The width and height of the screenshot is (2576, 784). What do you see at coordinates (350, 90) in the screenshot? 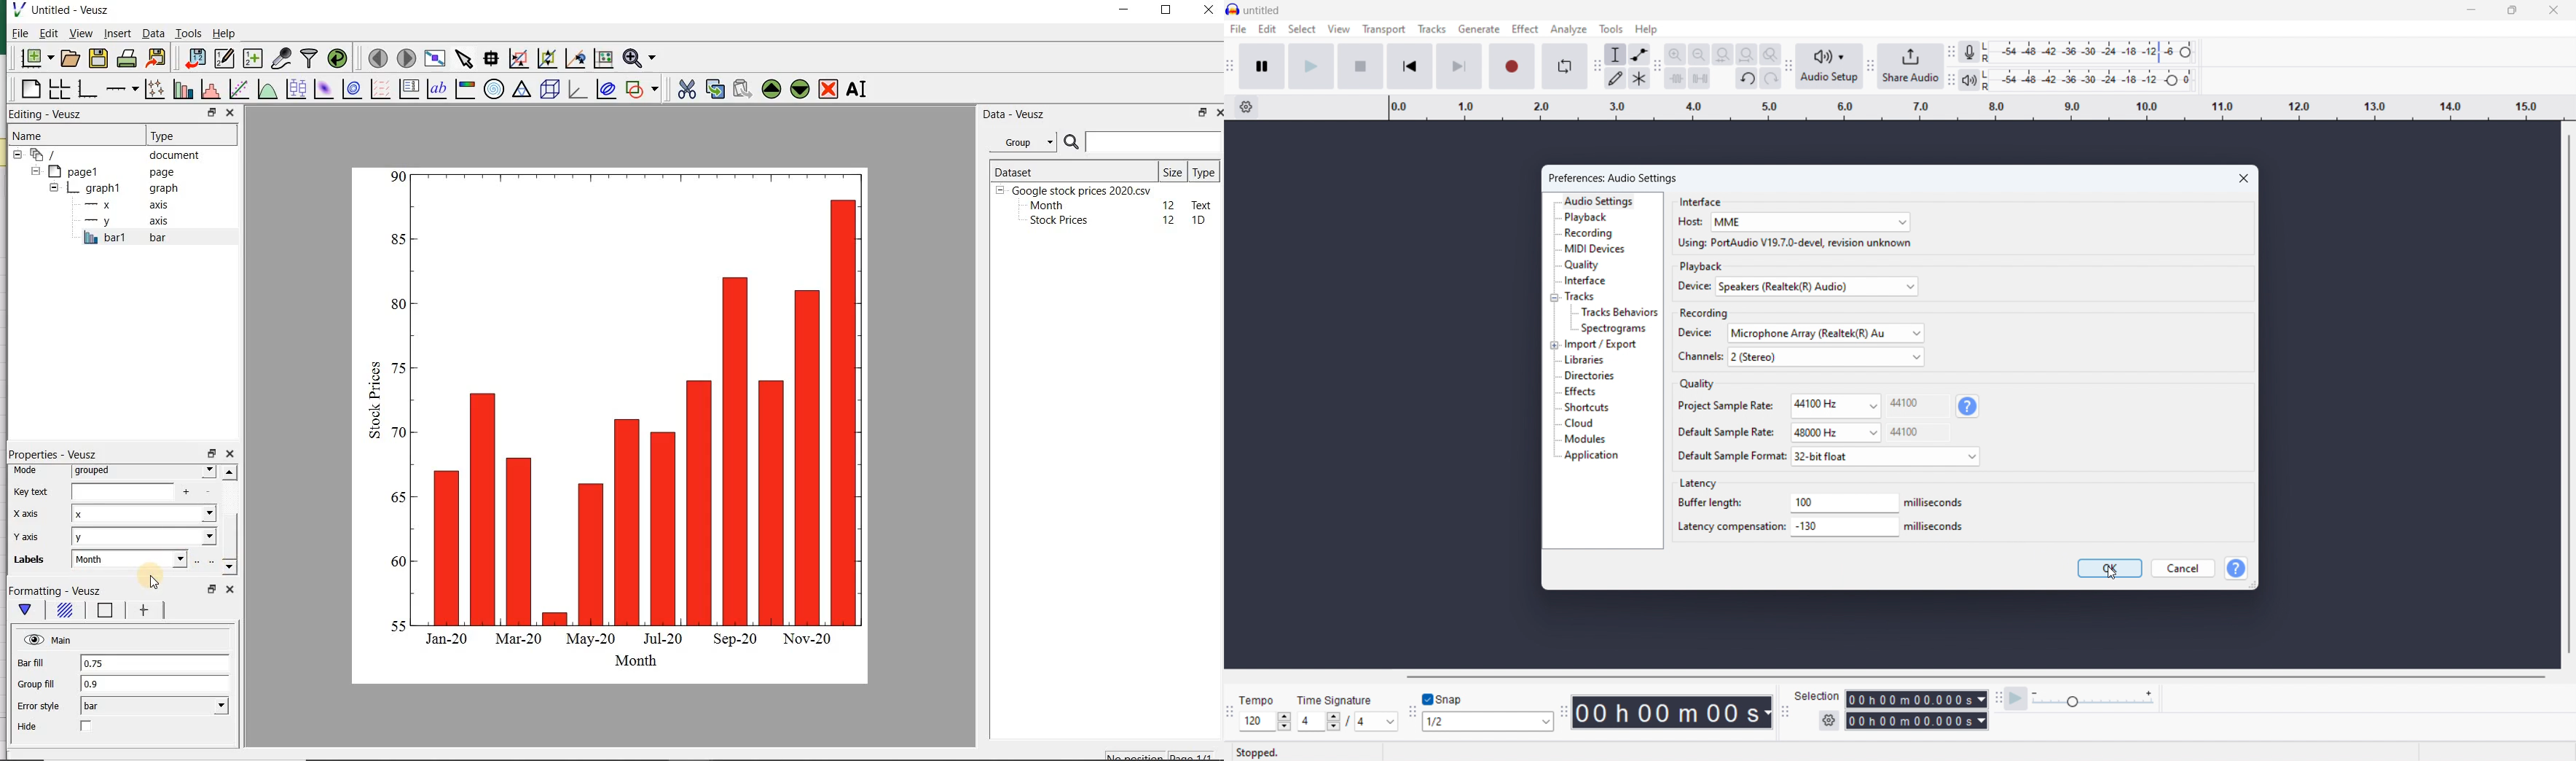
I see `plot a 2d dataset as contours` at bounding box center [350, 90].